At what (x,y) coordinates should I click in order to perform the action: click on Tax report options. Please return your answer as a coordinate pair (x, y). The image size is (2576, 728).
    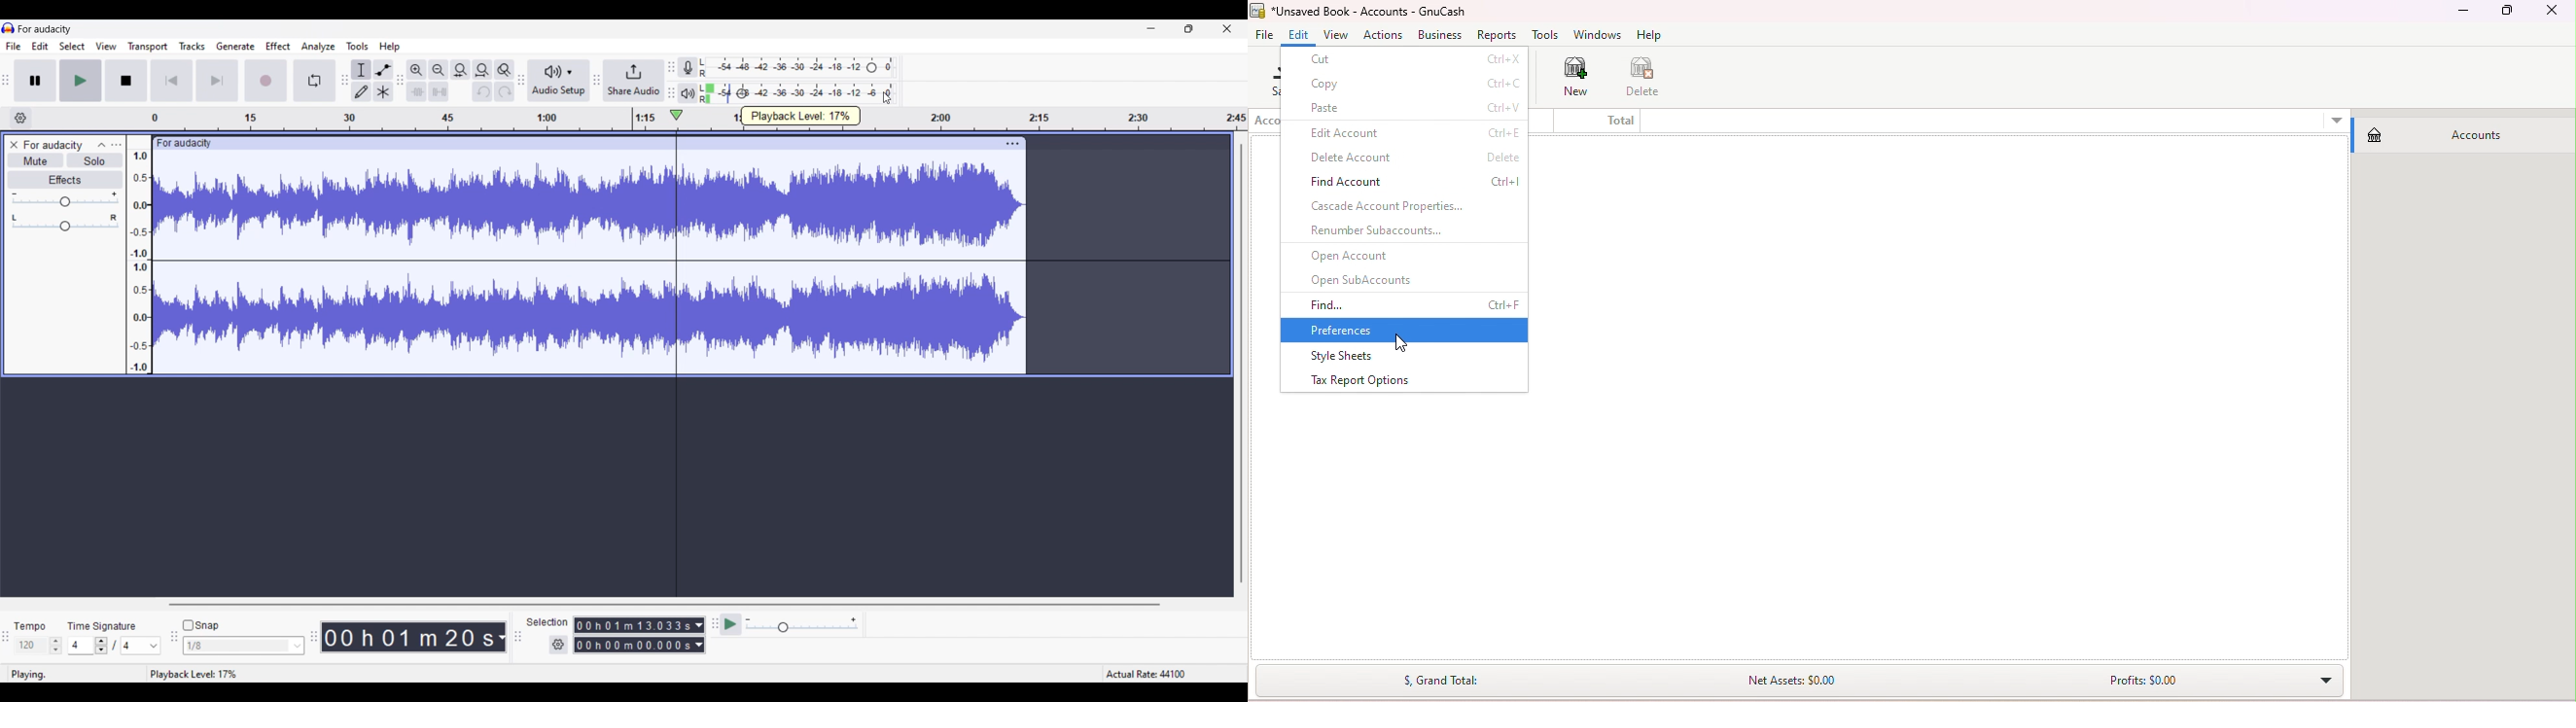
    Looking at the image, I should click on (1397, 381).